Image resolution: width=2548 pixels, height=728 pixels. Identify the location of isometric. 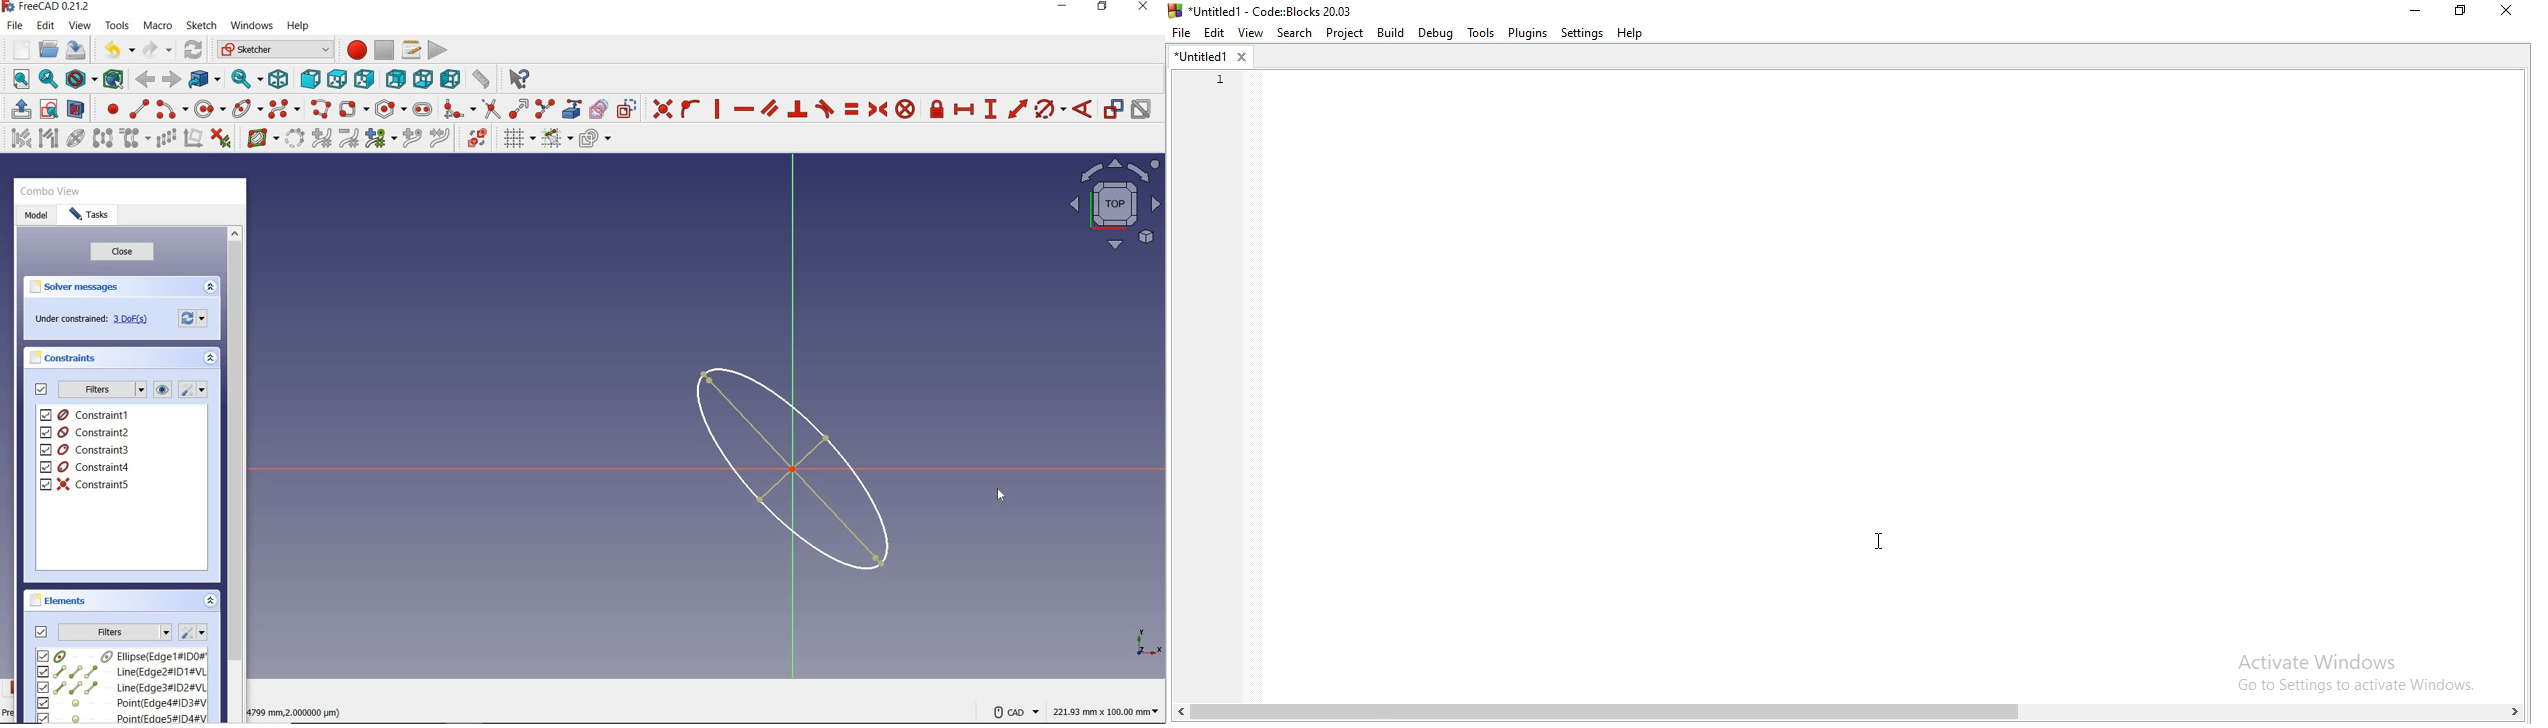
(278, 78).